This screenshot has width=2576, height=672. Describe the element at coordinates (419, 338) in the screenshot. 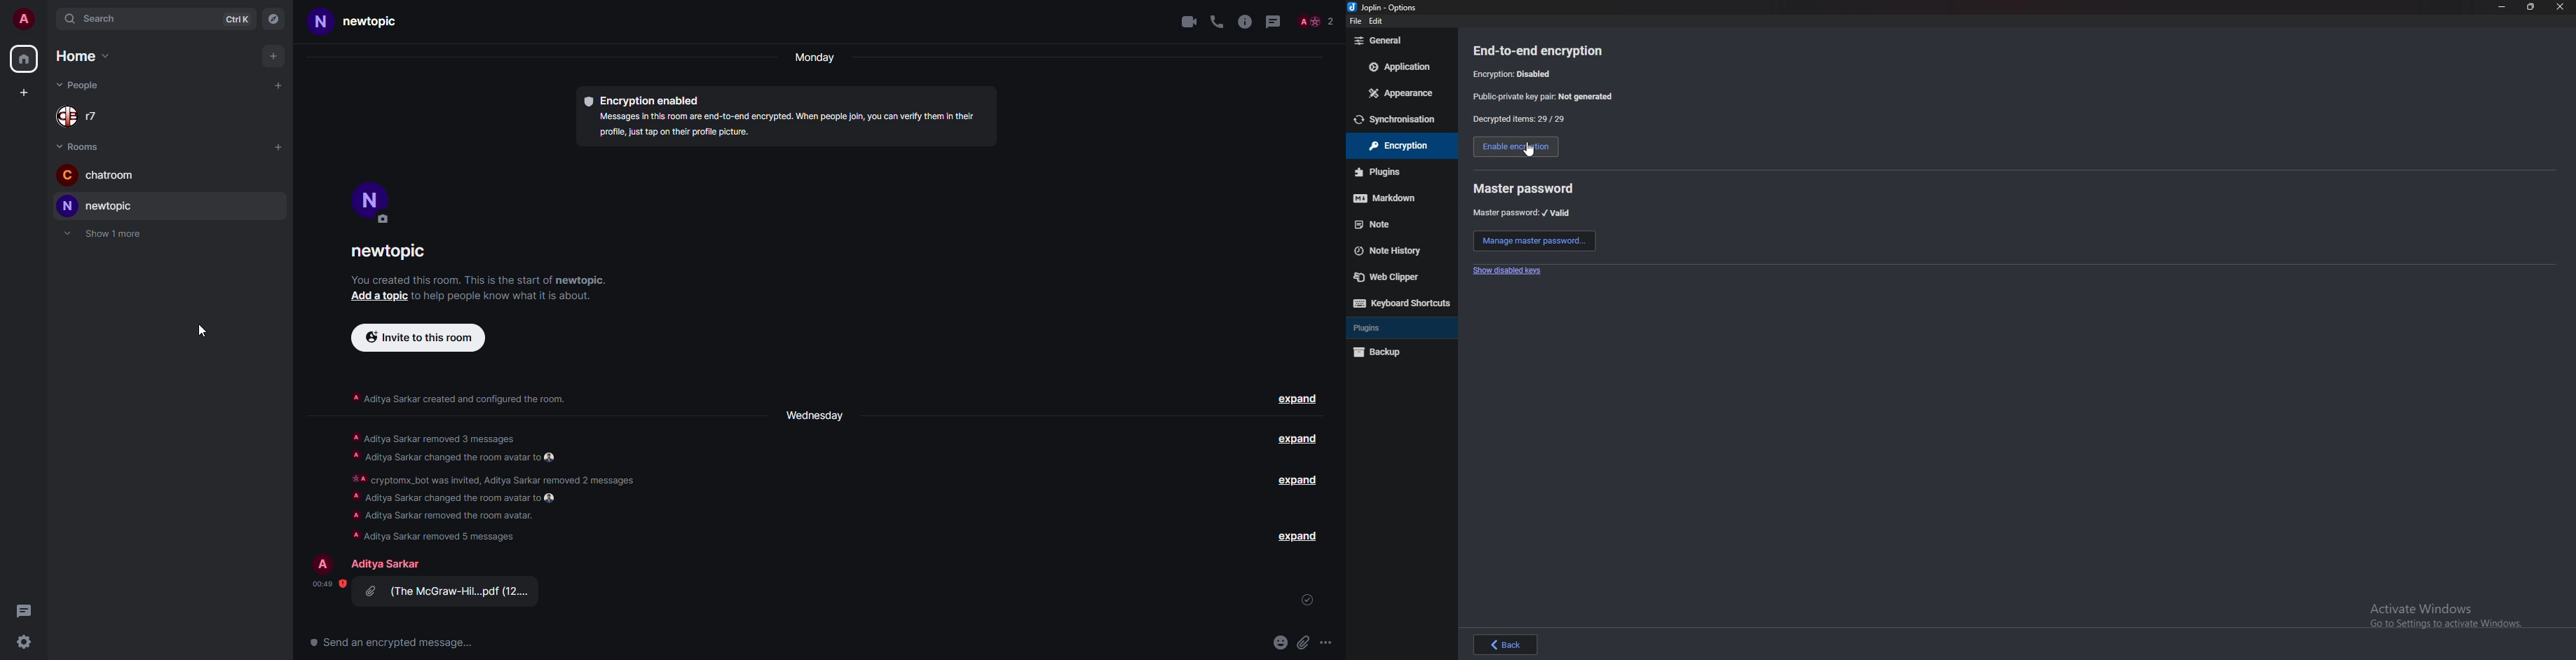

I see `invite to this room` at that location.